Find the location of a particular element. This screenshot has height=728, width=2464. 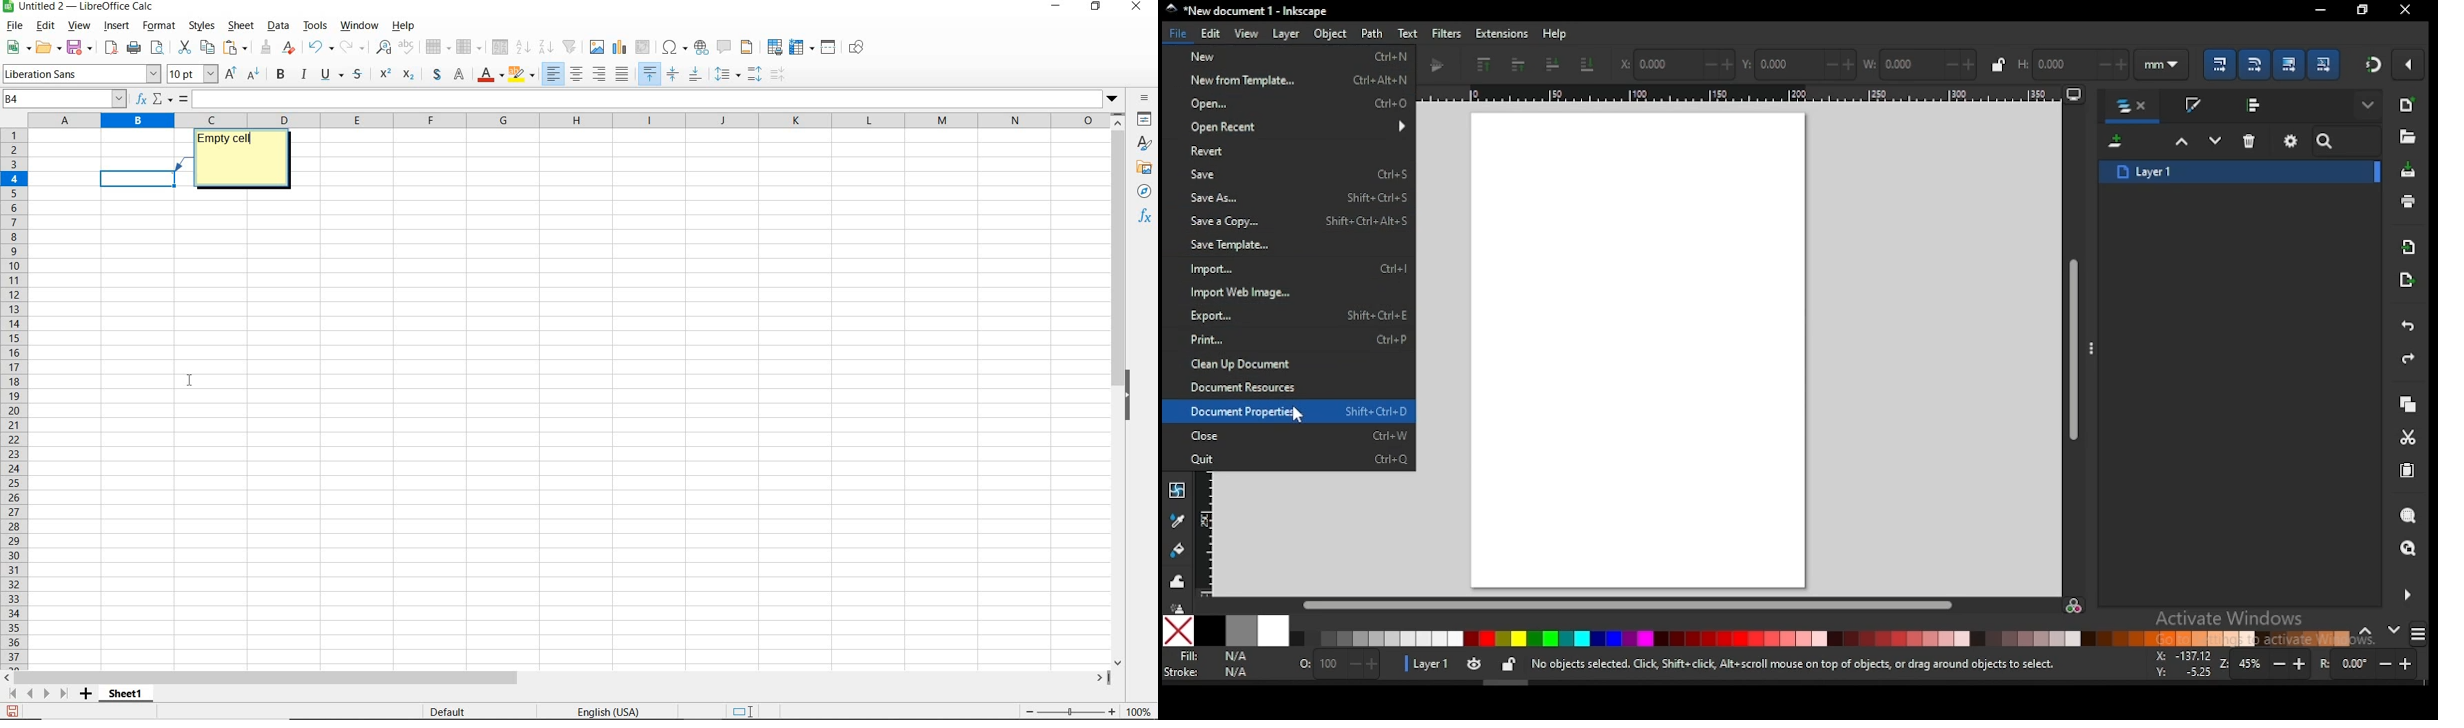

layer is located at coordinates (1286, 34).